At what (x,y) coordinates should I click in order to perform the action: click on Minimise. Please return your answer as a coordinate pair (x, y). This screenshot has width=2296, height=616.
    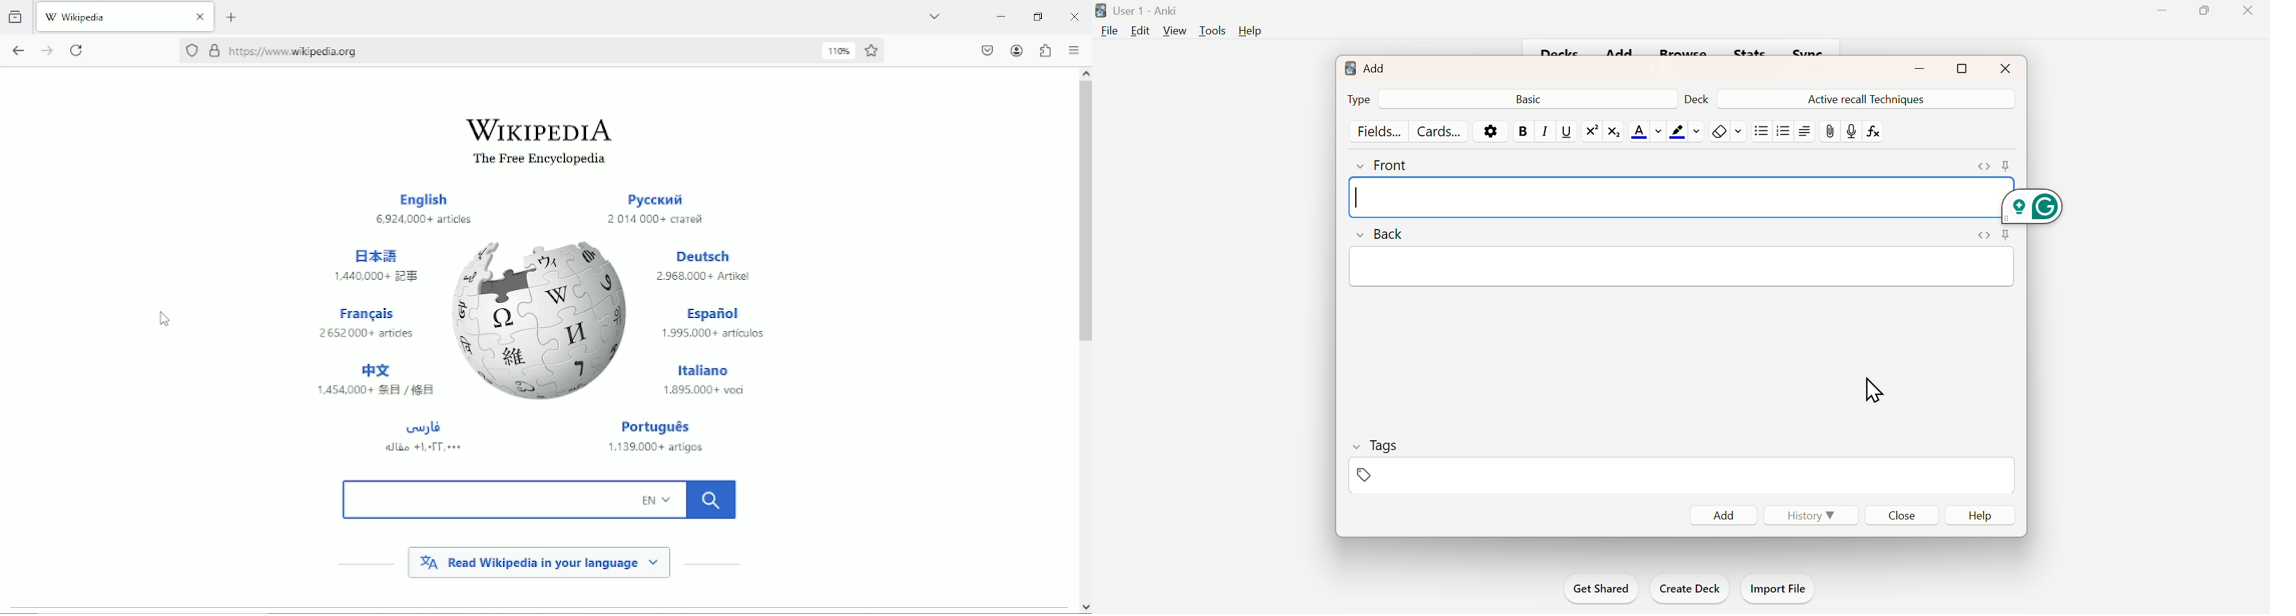
    Looking at the image, I should click on (2163, 12).